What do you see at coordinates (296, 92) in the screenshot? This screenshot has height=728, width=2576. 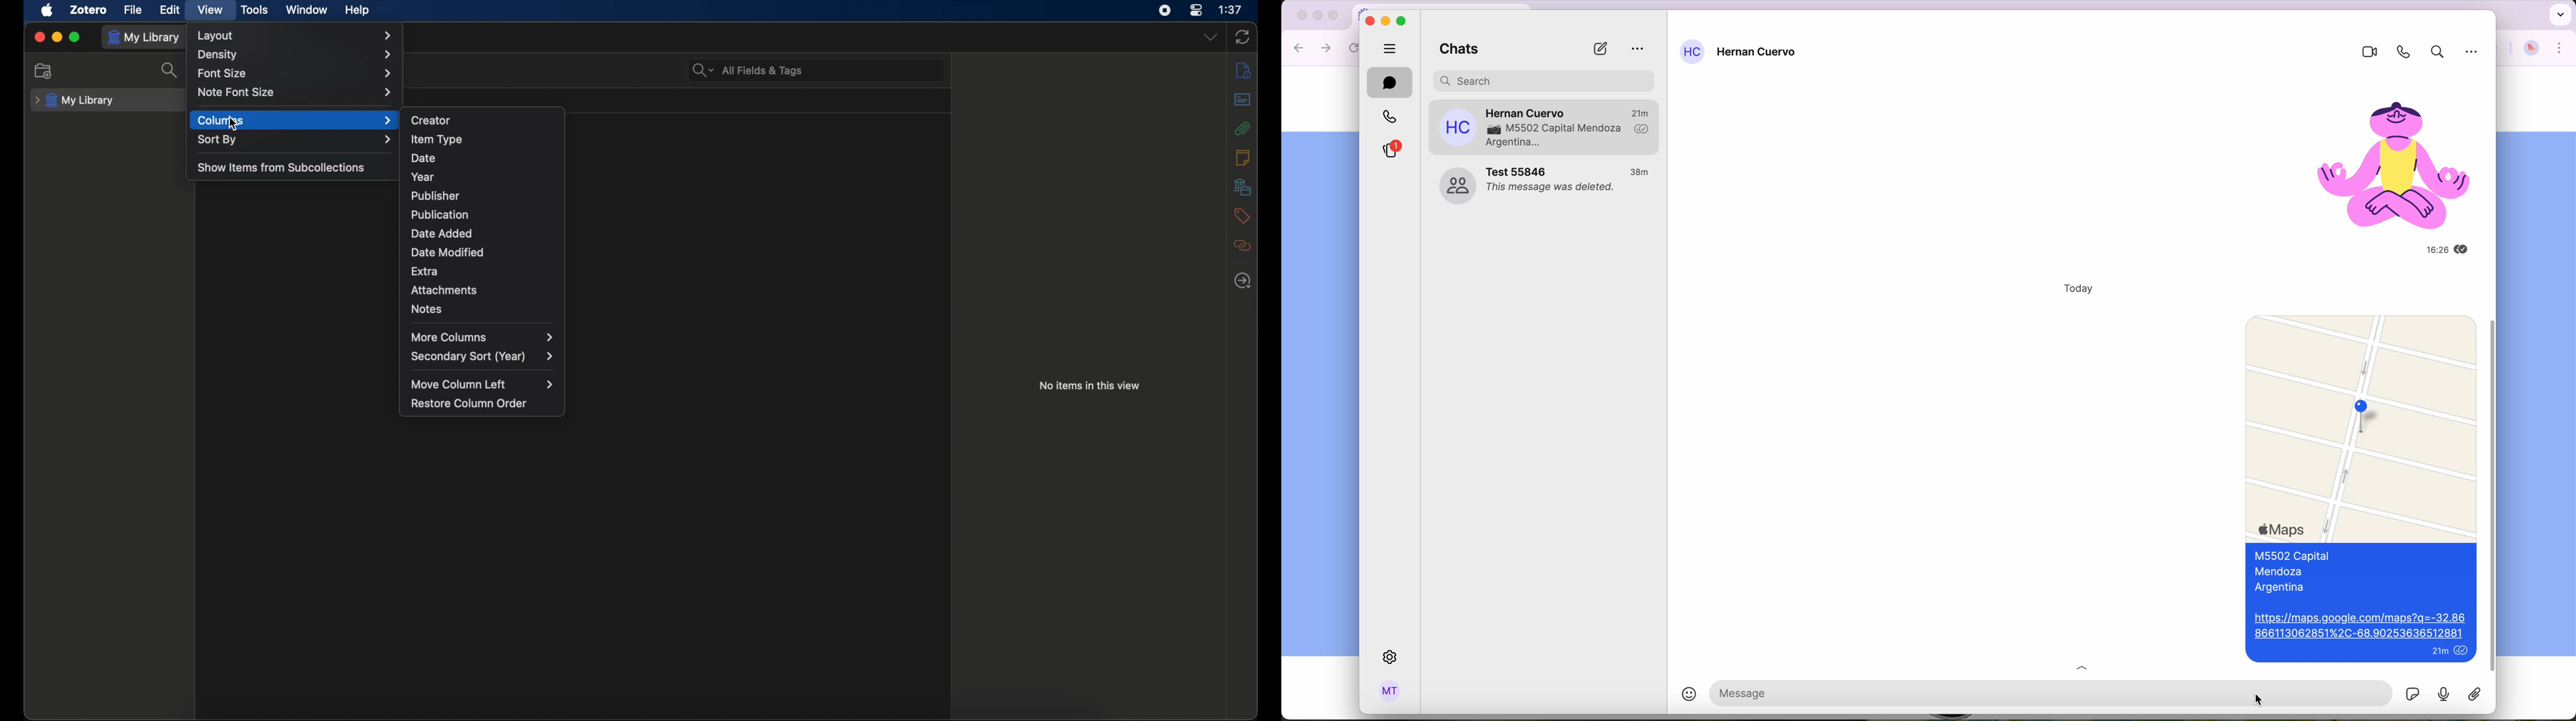 I see `note font size` at bounding box center [296, 92].